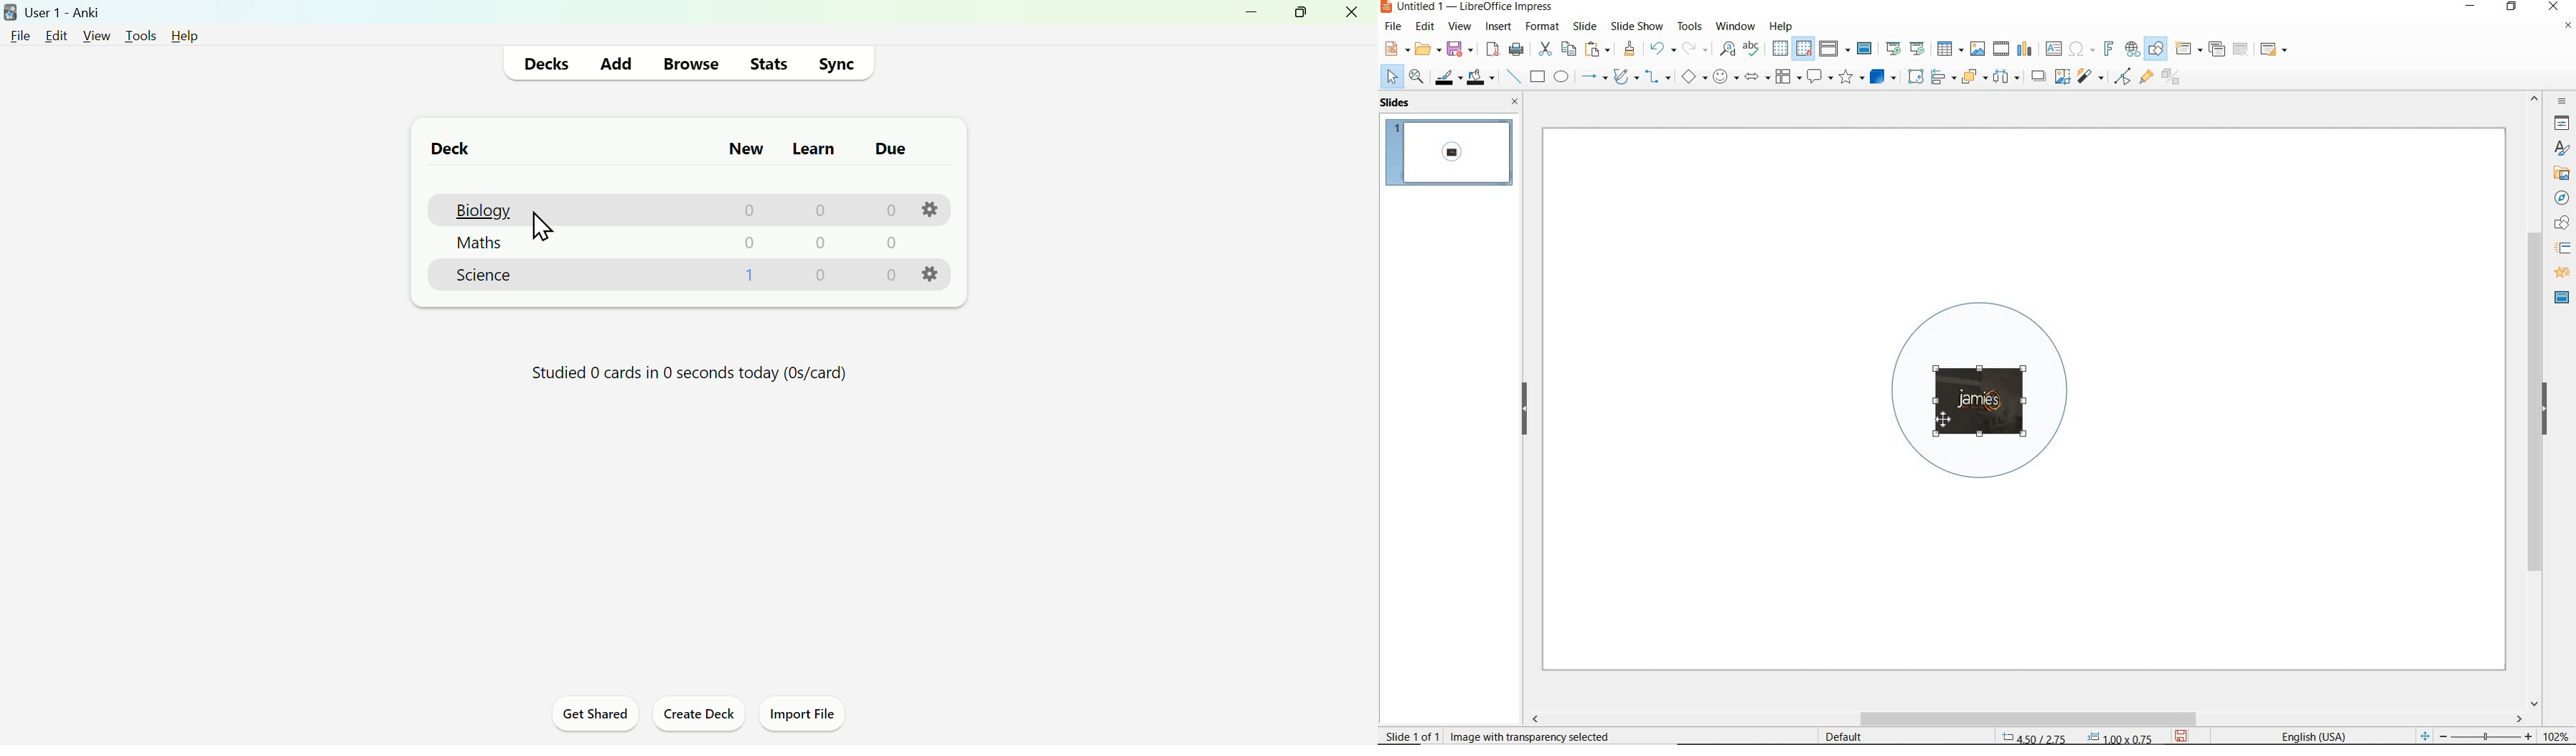  Describe the element at coordinates (95, 36) in the screenshot. I see `view` at that location.